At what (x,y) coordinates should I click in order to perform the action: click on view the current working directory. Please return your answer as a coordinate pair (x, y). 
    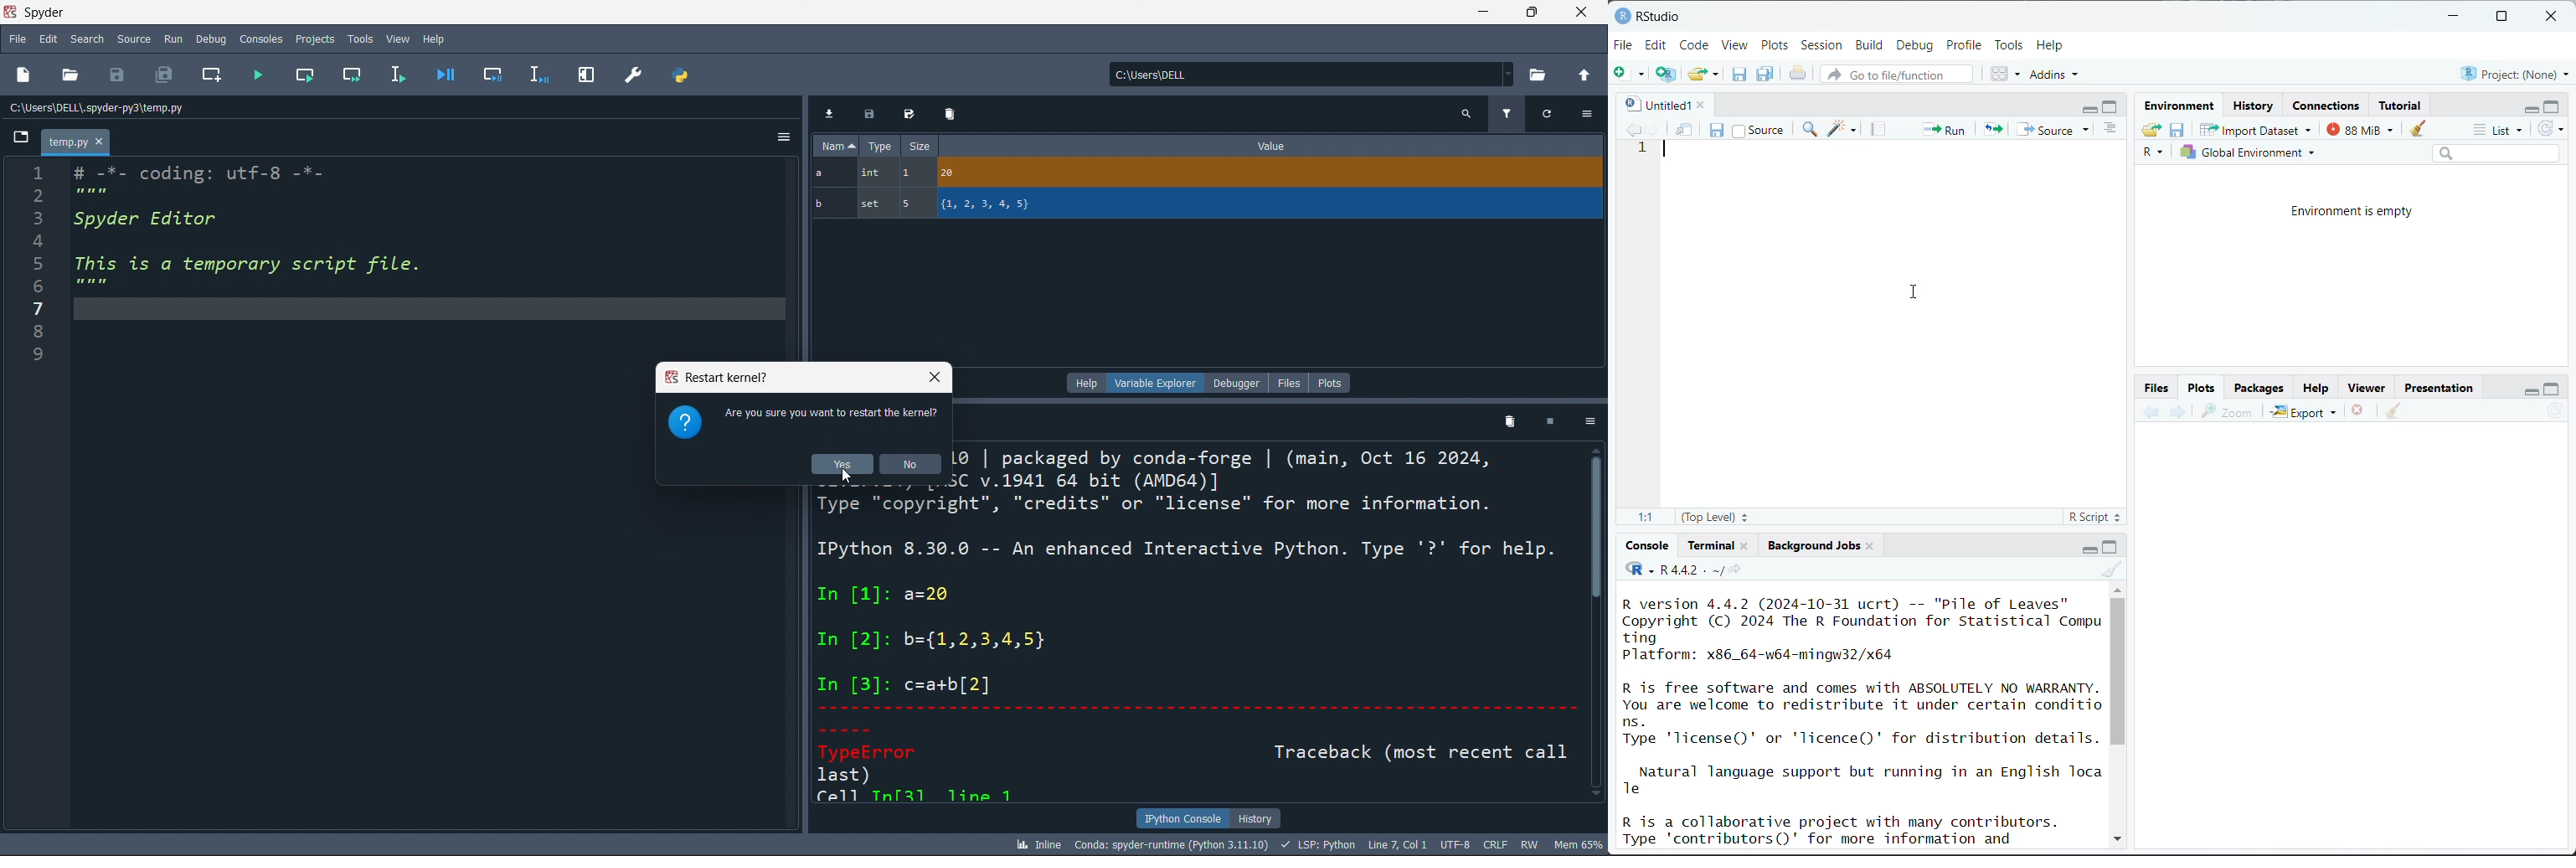
    Looking at the image, I should click on (1734, 570).